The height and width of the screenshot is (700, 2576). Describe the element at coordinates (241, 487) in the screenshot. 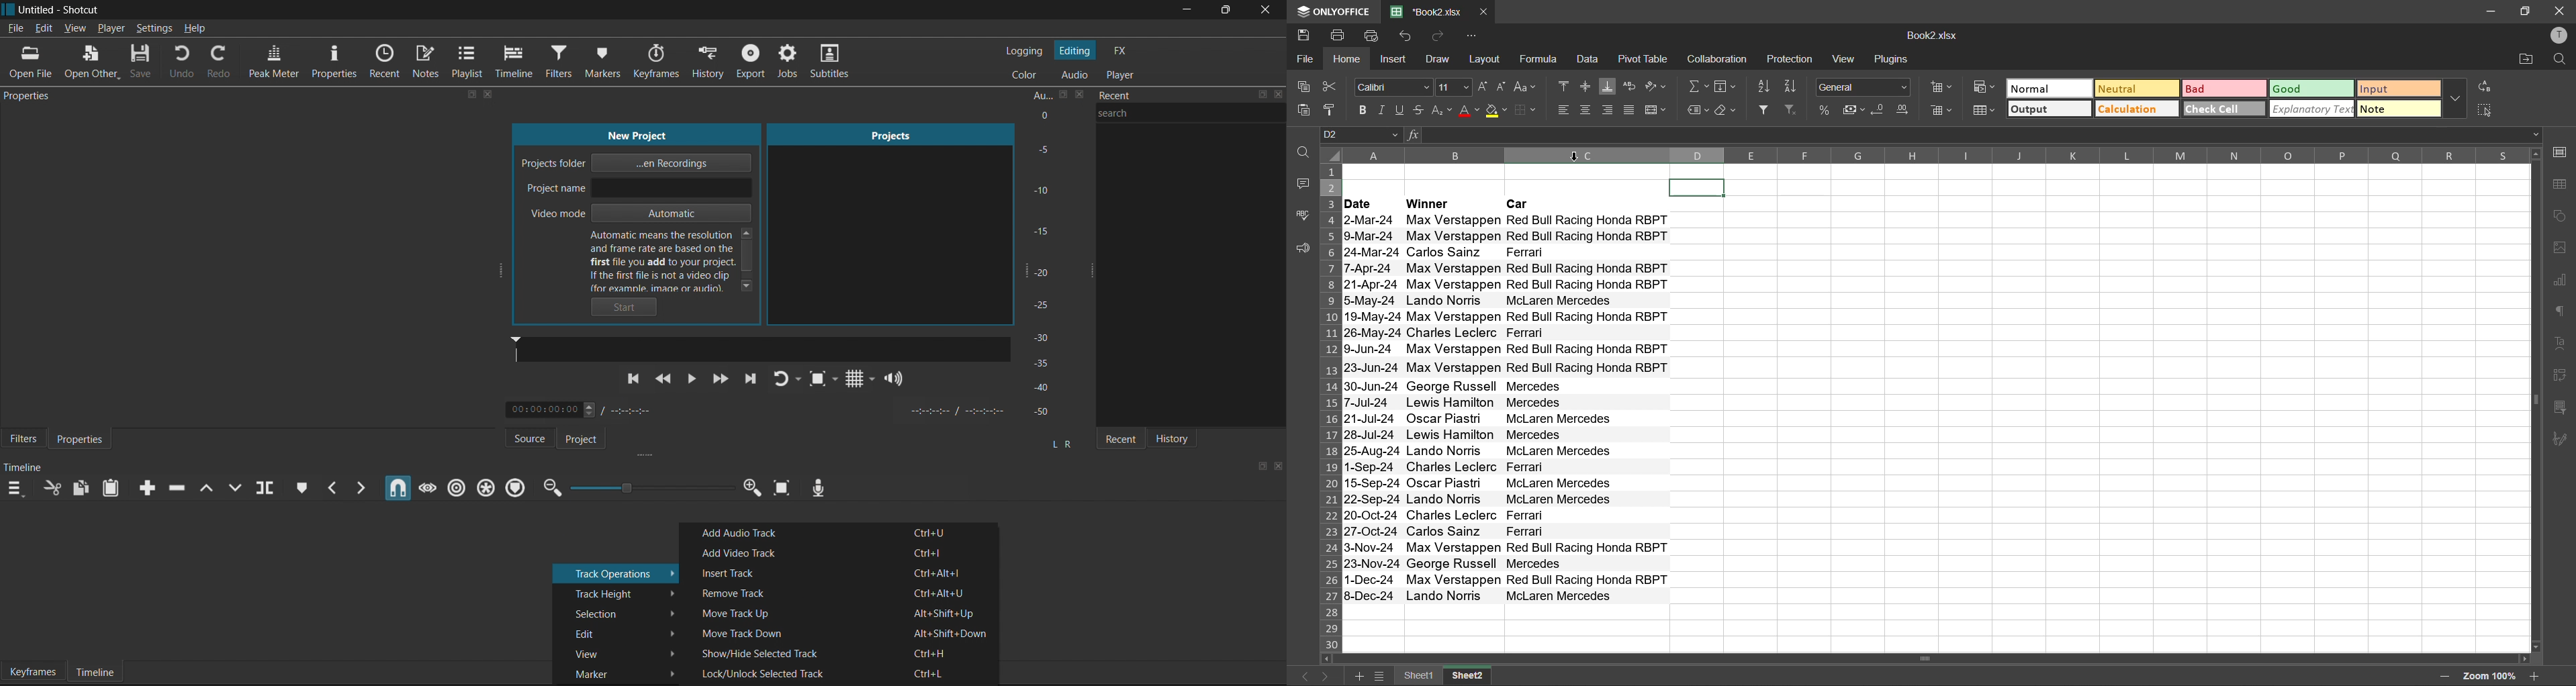

I see `Overwrite` at that location.